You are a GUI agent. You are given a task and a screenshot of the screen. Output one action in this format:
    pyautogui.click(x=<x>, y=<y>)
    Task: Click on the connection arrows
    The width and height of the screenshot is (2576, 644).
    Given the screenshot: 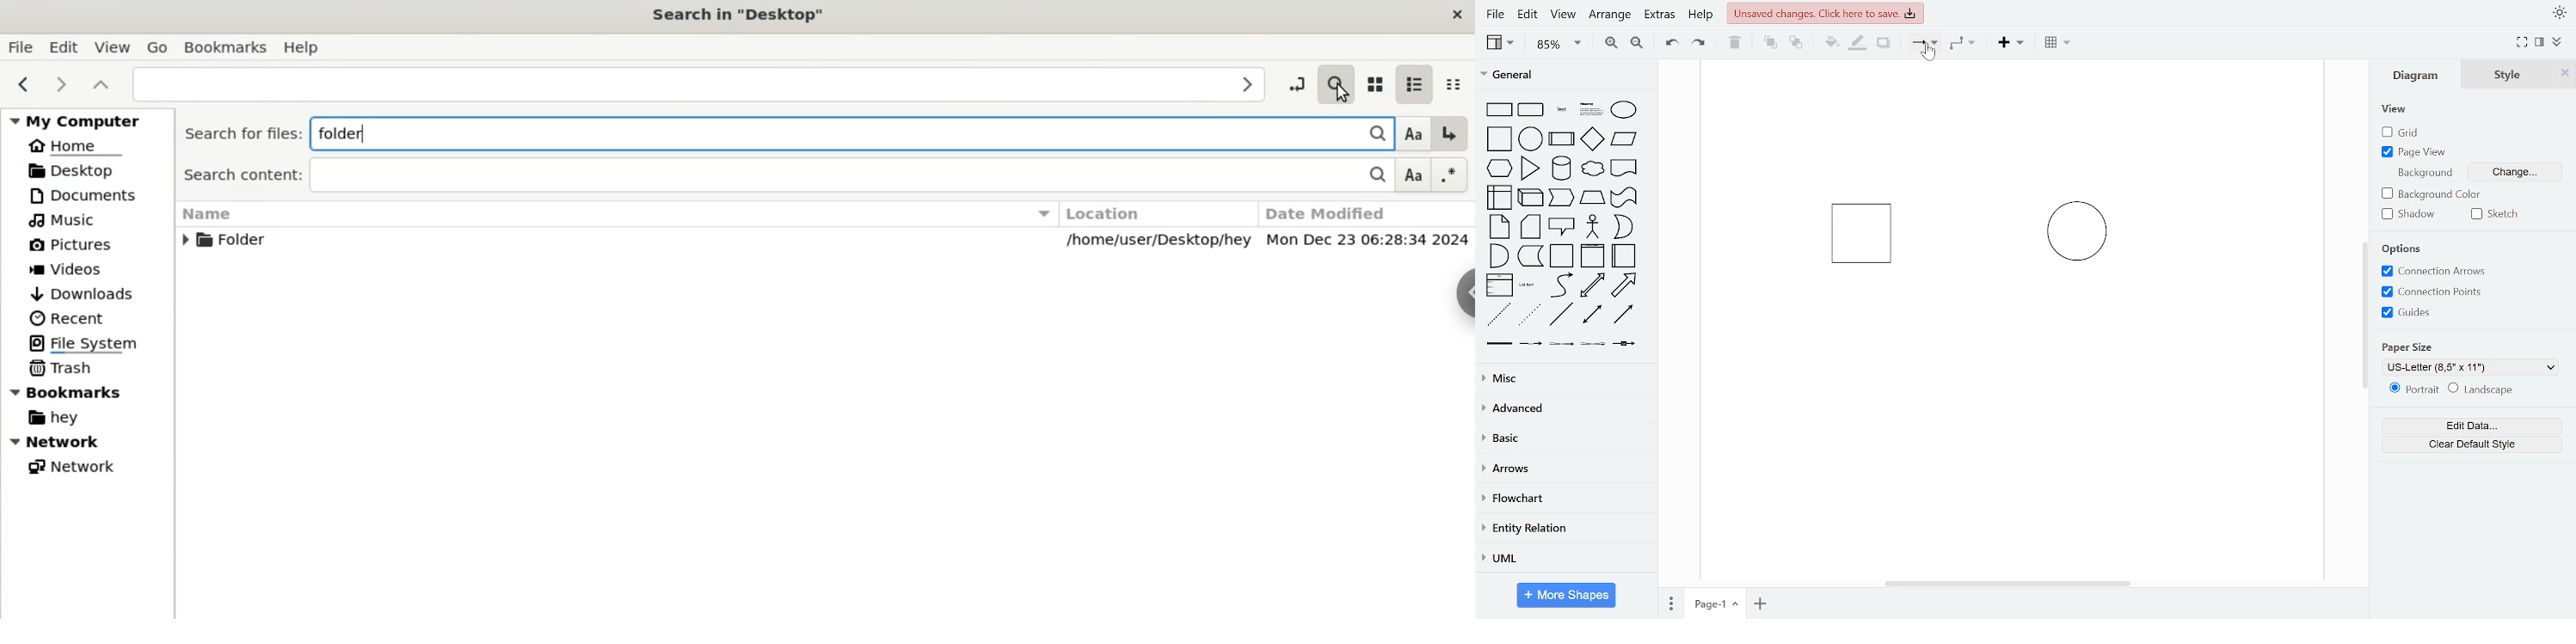 What is the action you would take?
    pyautogui.click(x=2431, y=272)
    